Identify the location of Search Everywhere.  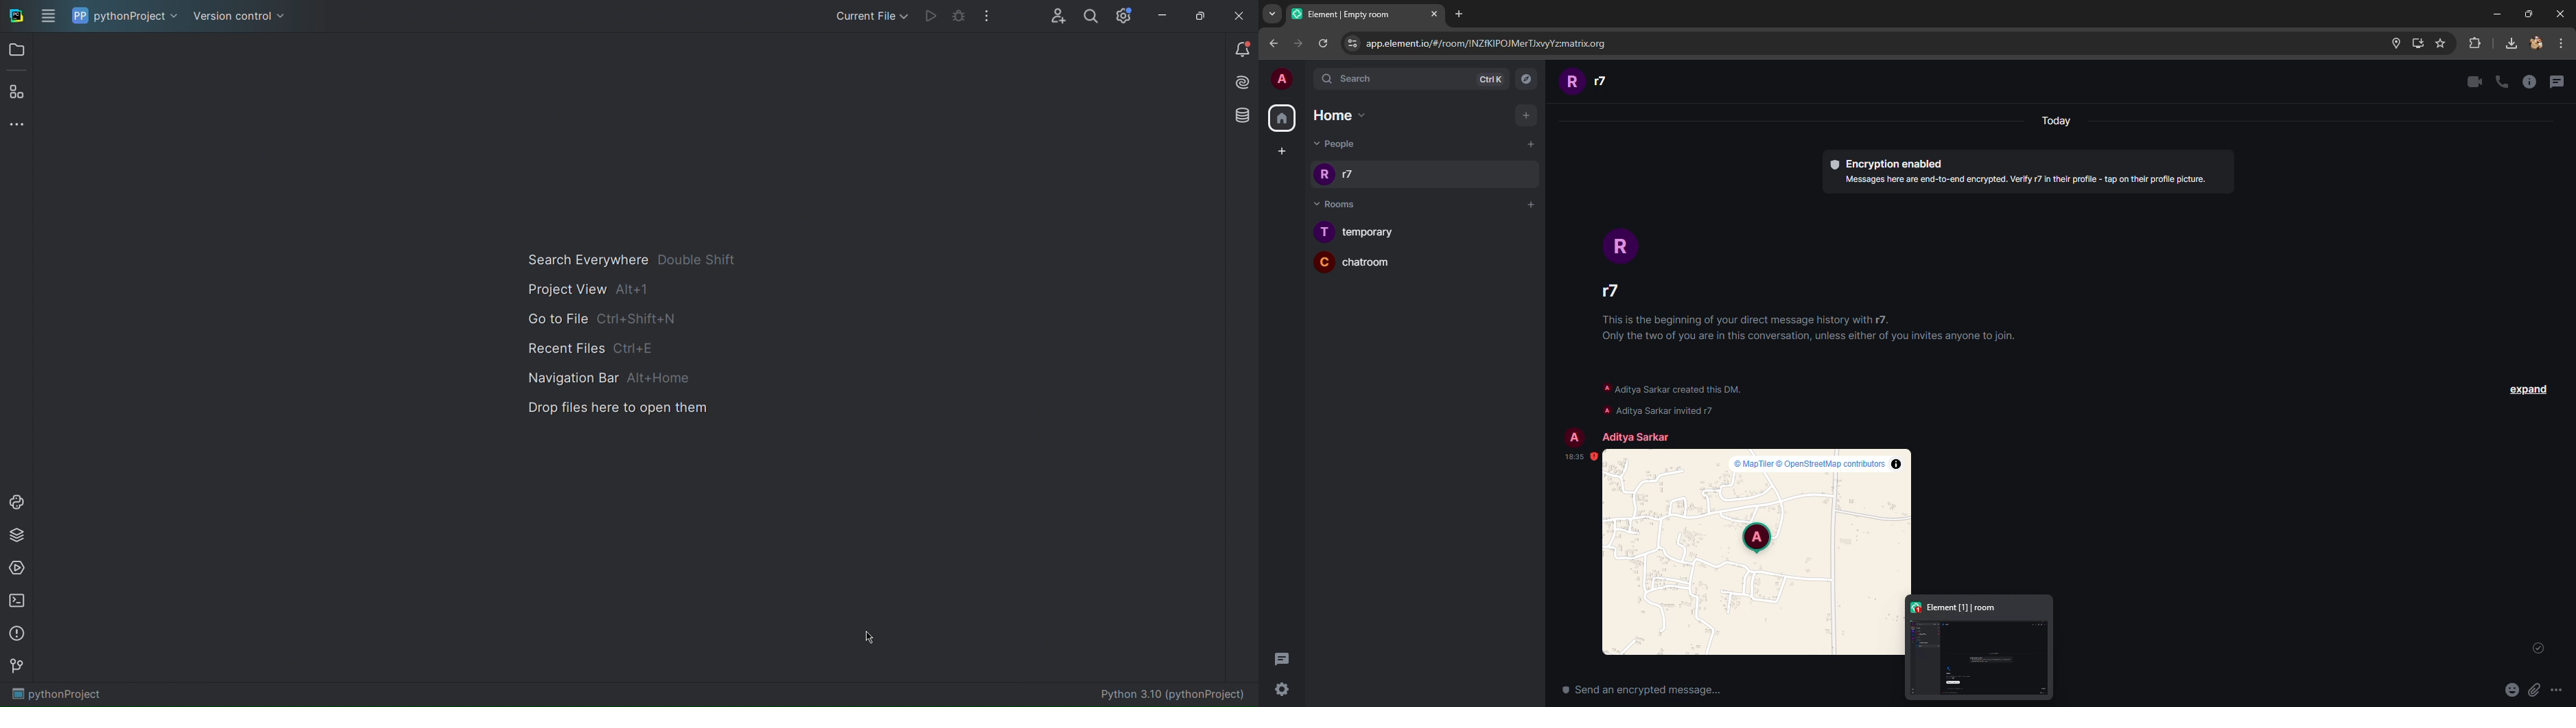
(632, 264).